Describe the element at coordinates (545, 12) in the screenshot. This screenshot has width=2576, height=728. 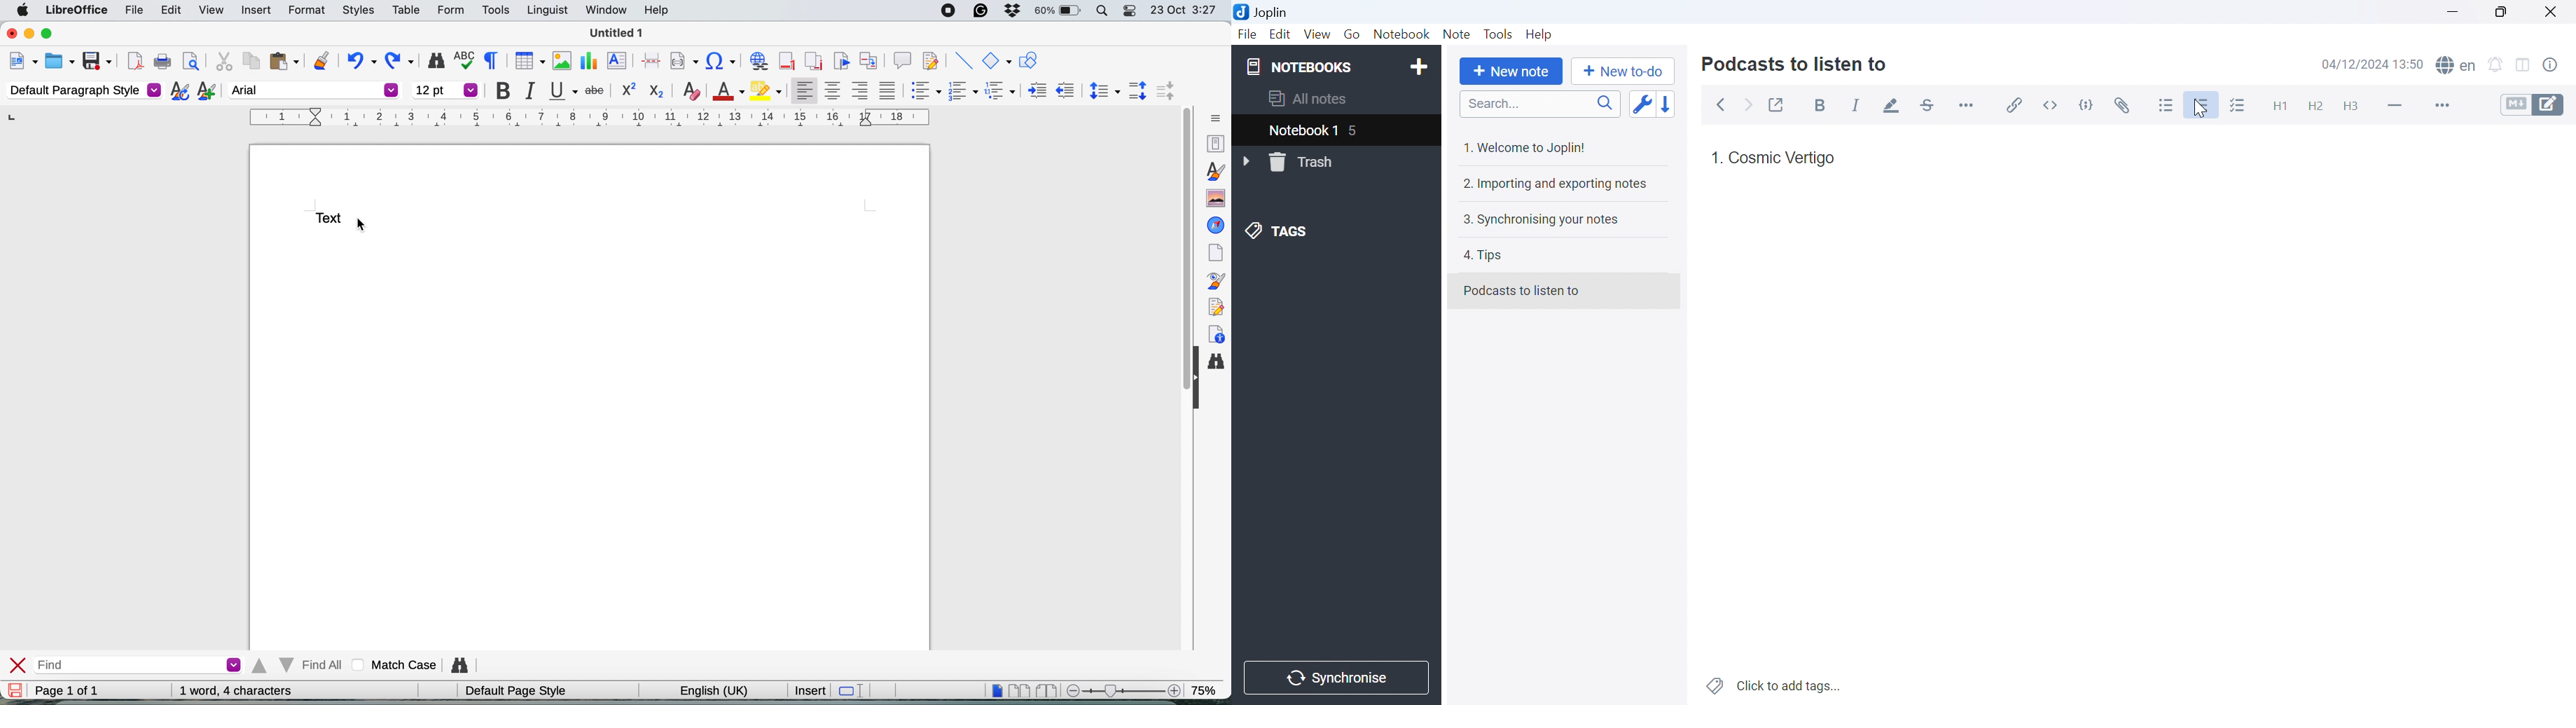
I see `linguist` at that location.